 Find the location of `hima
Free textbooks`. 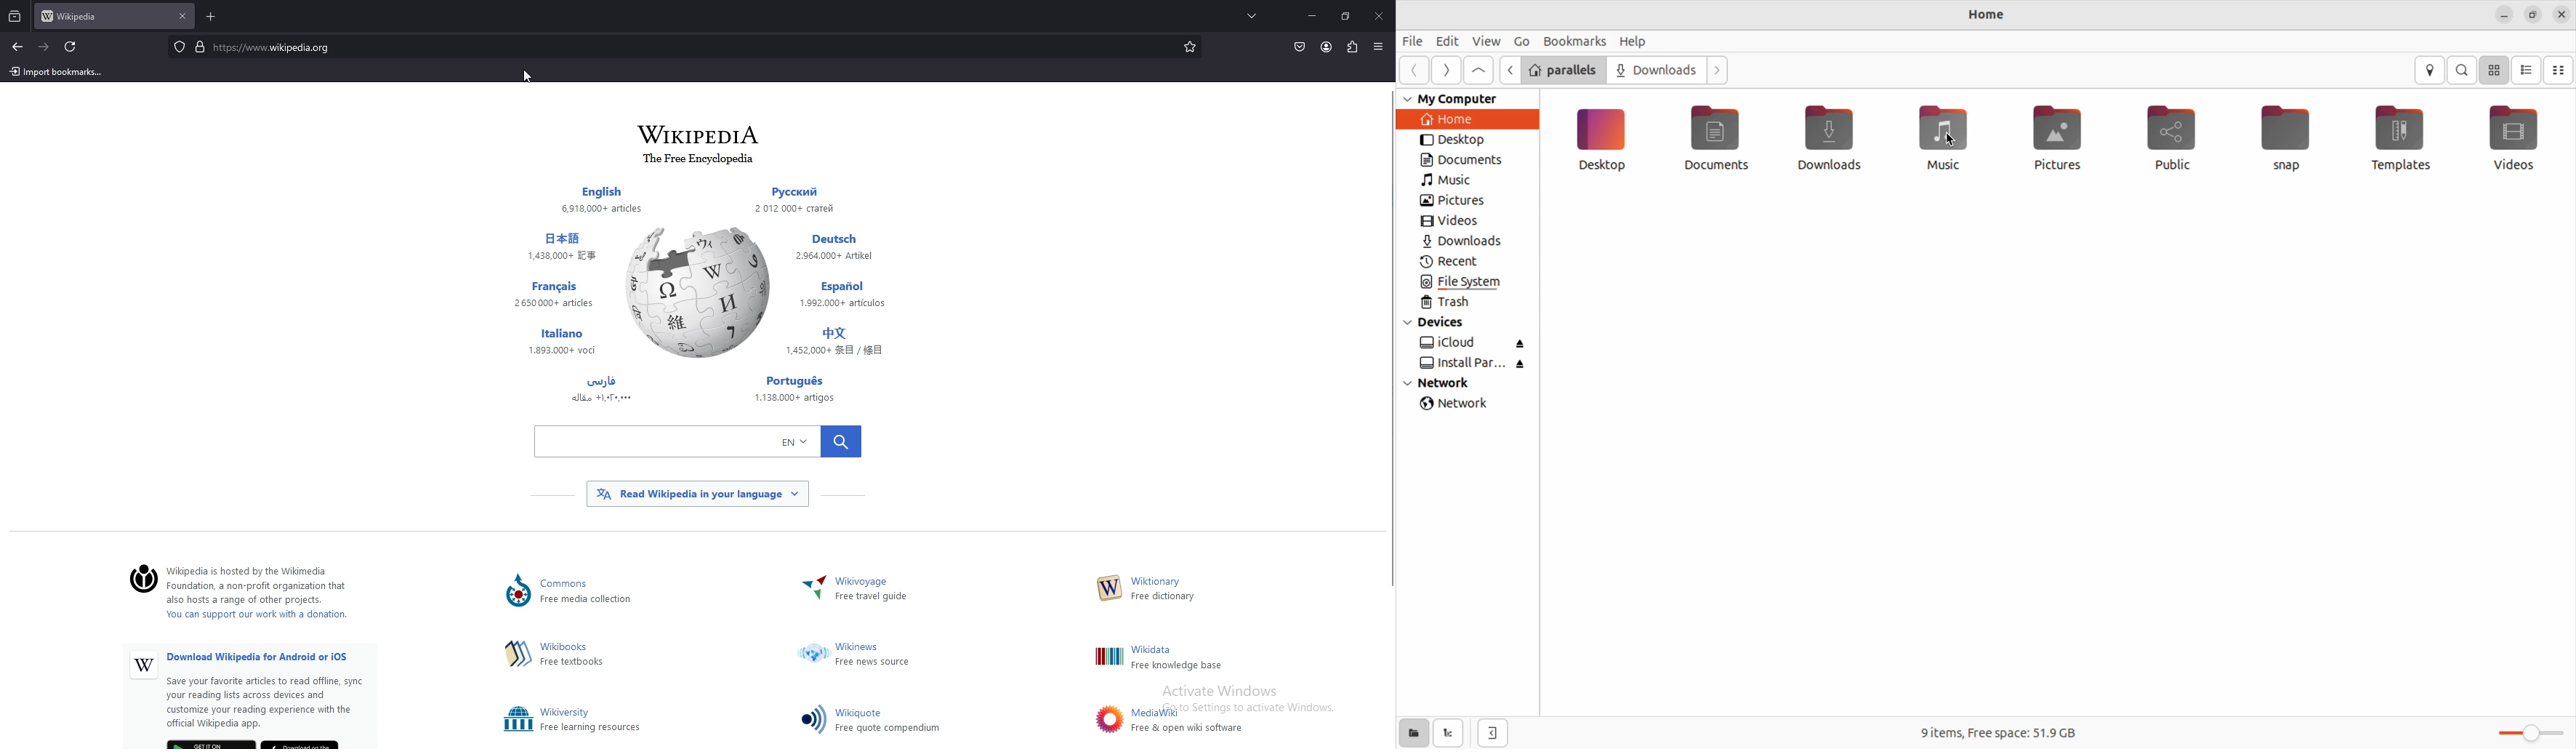

hima
Free textbooks is located at coordinates (575, 655).